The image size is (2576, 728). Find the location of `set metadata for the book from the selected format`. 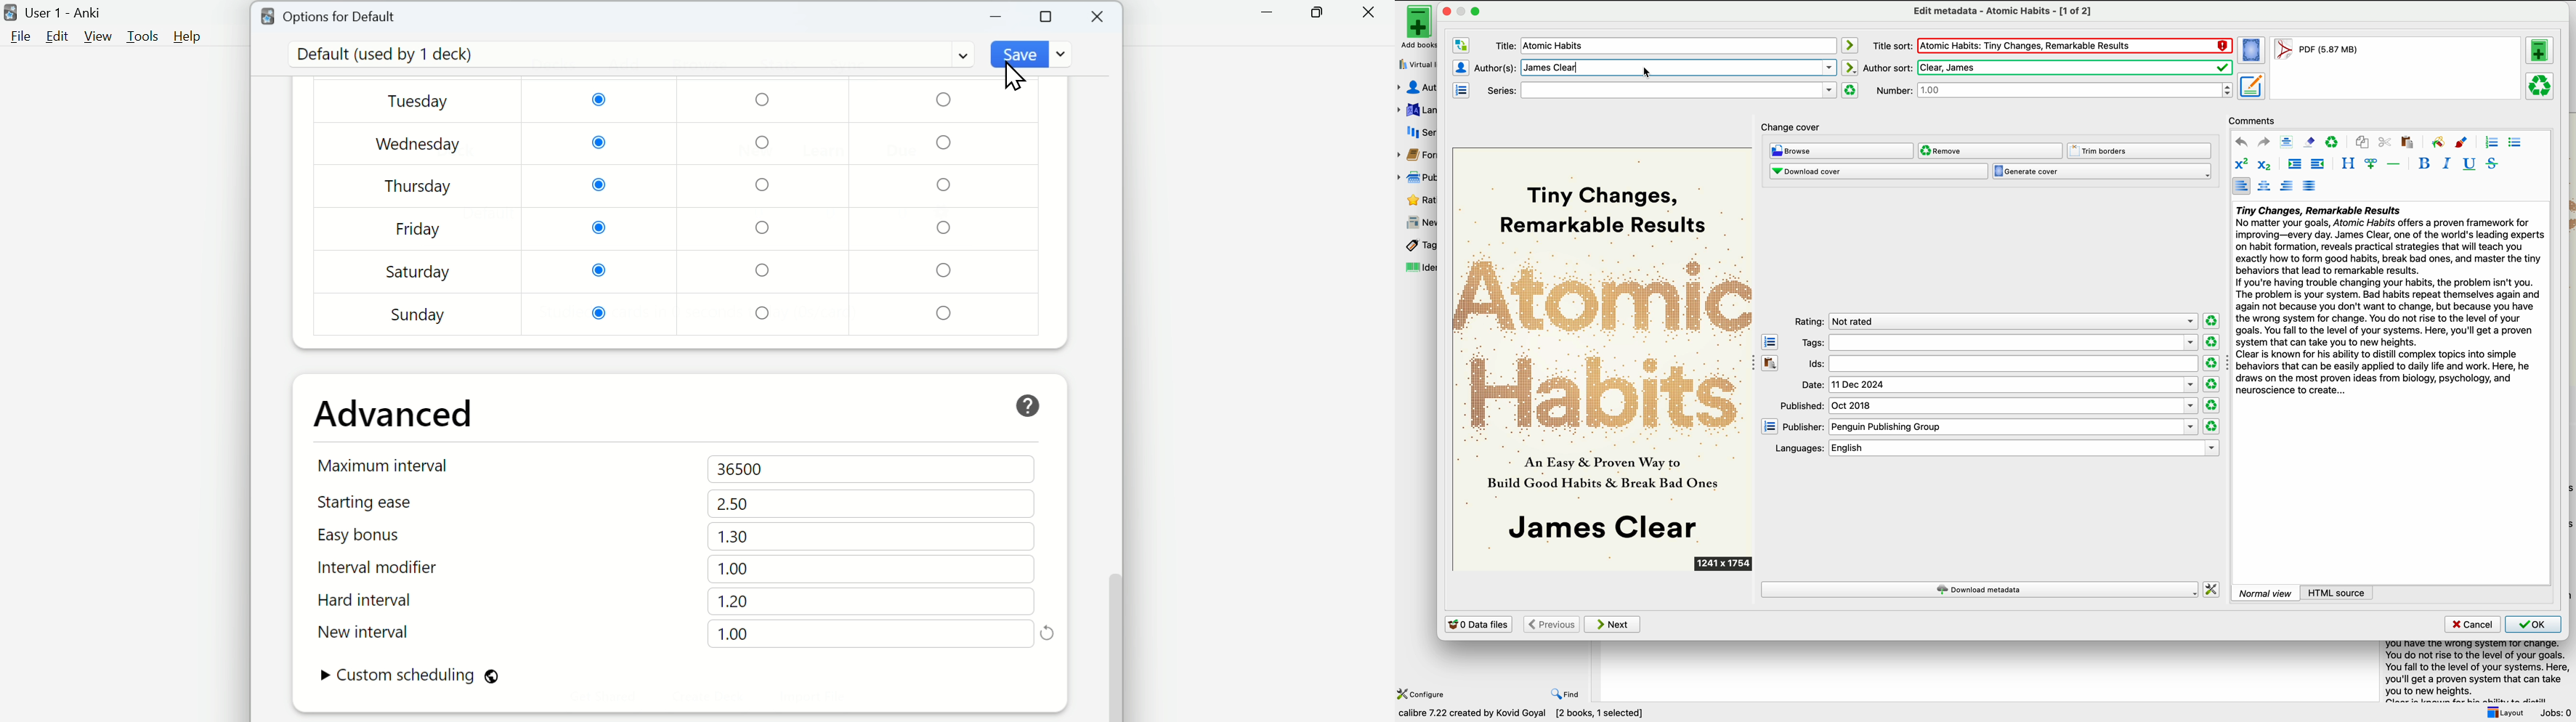

set metadata for the book from the selected format is located at coordinates (2251, 87).